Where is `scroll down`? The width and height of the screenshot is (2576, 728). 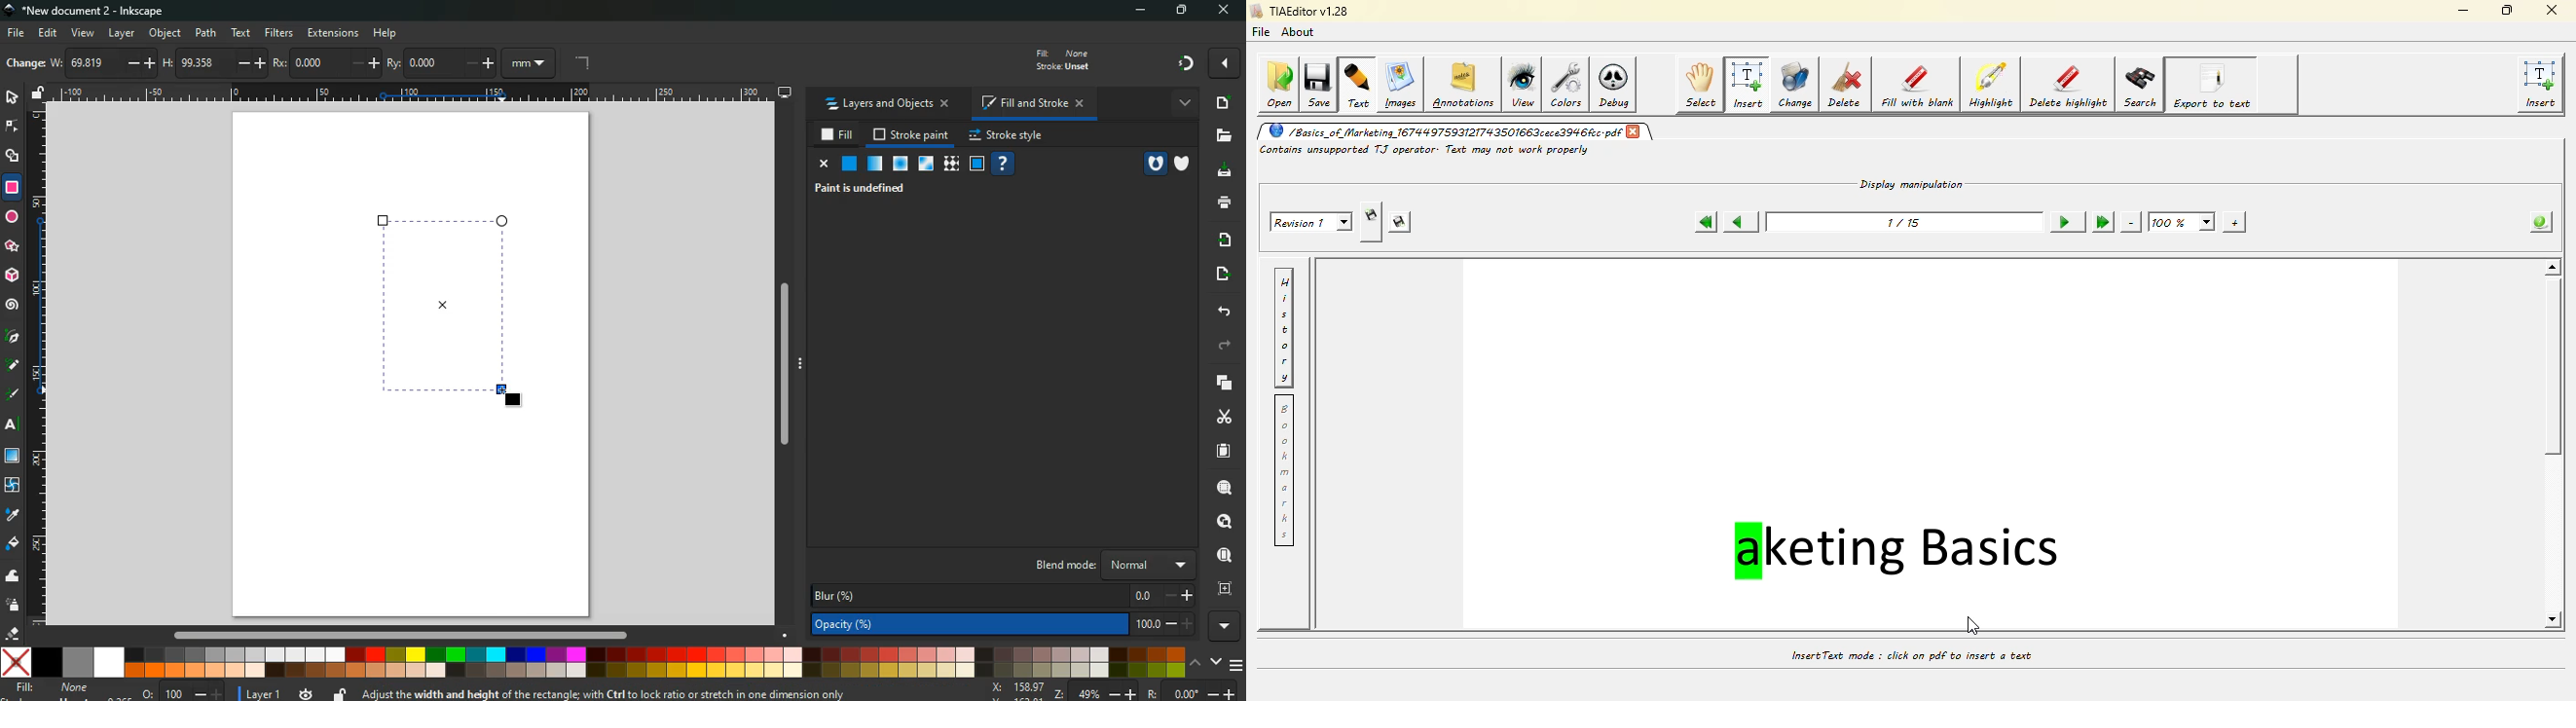
scroll down is located at coordinates (2550, 619).